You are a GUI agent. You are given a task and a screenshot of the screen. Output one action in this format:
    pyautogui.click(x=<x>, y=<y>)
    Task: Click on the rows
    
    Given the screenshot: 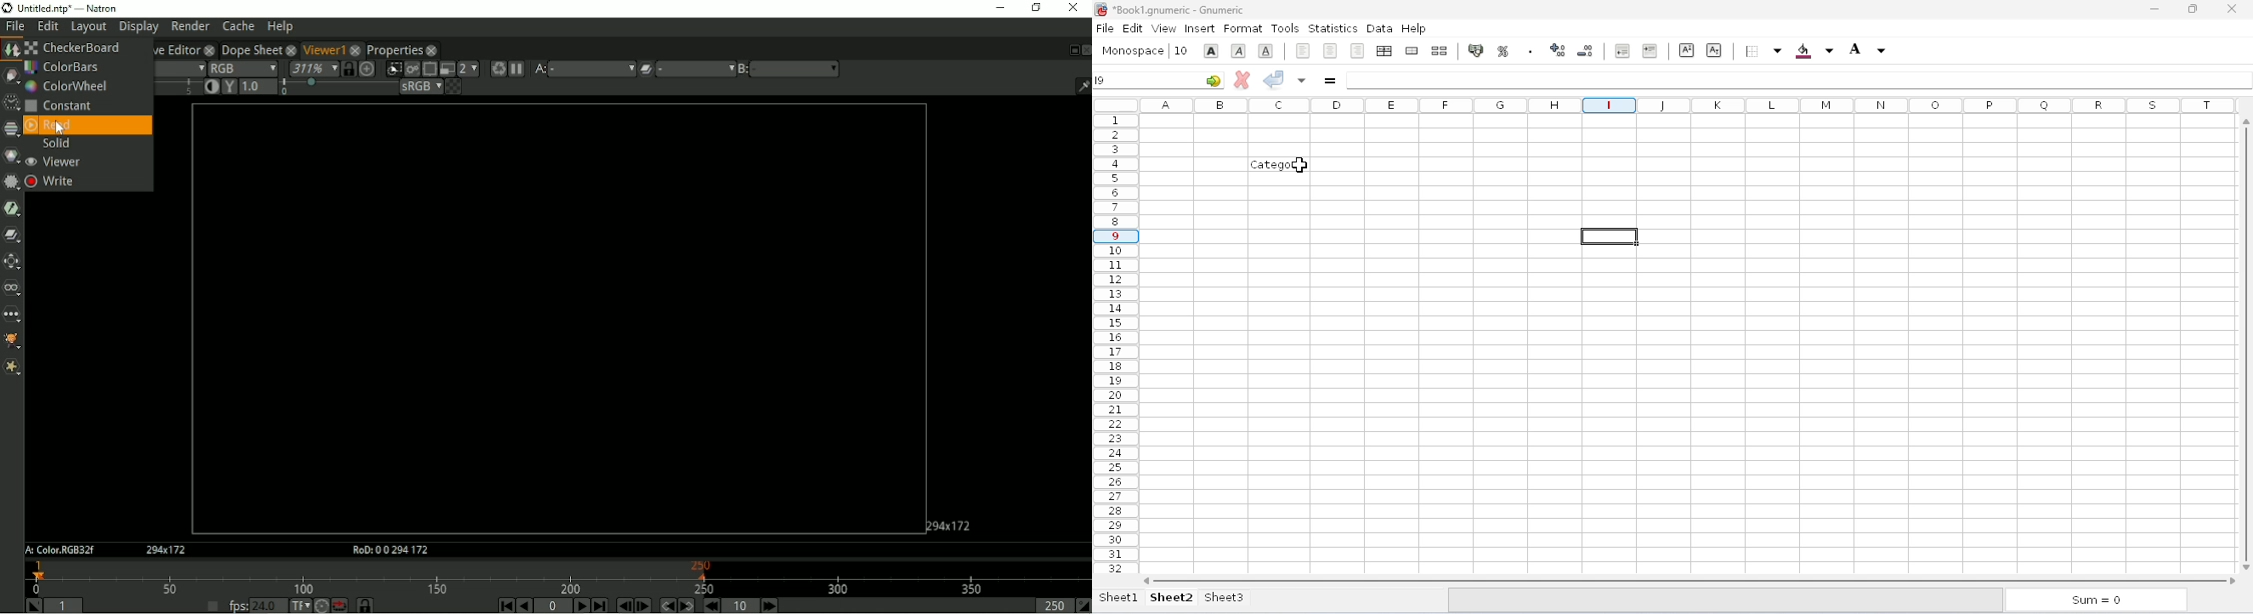 What is the action you would take?
    pyautogui.click(x=1116, y=344)
    